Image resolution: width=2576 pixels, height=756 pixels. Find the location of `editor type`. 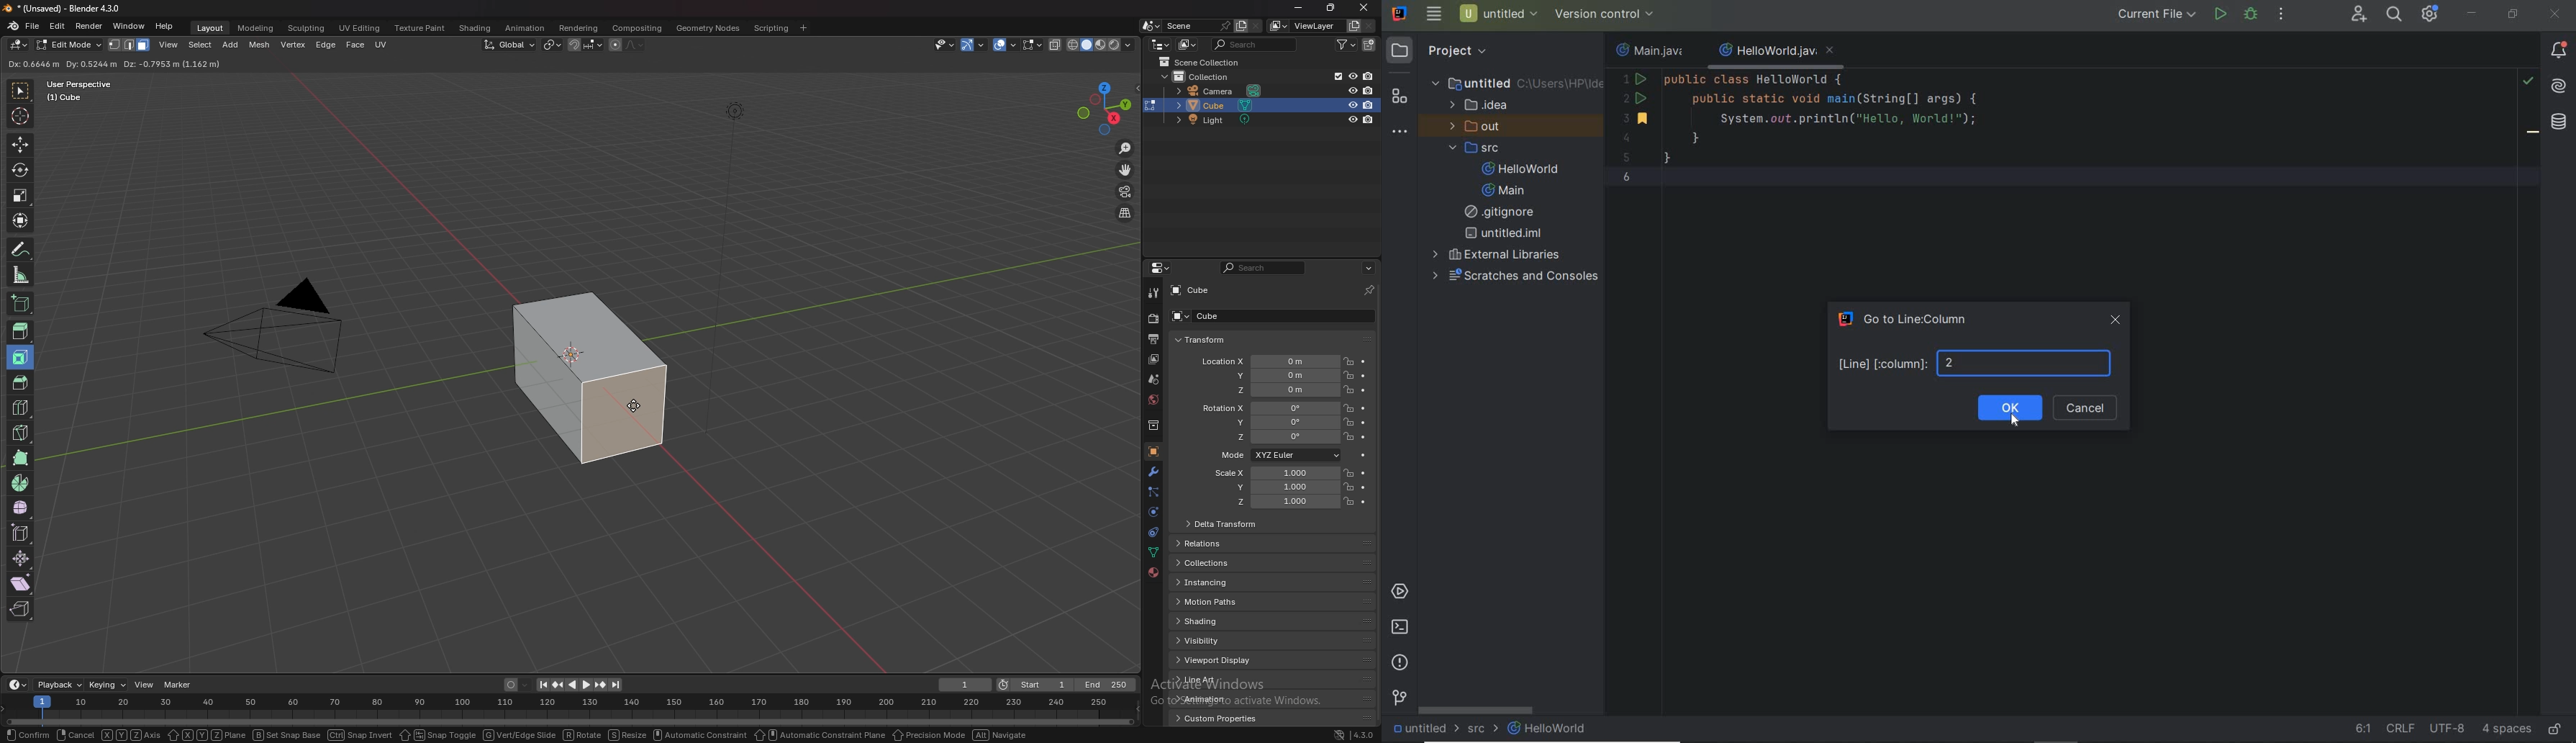

editor type is located at coordinates (1161, 44).